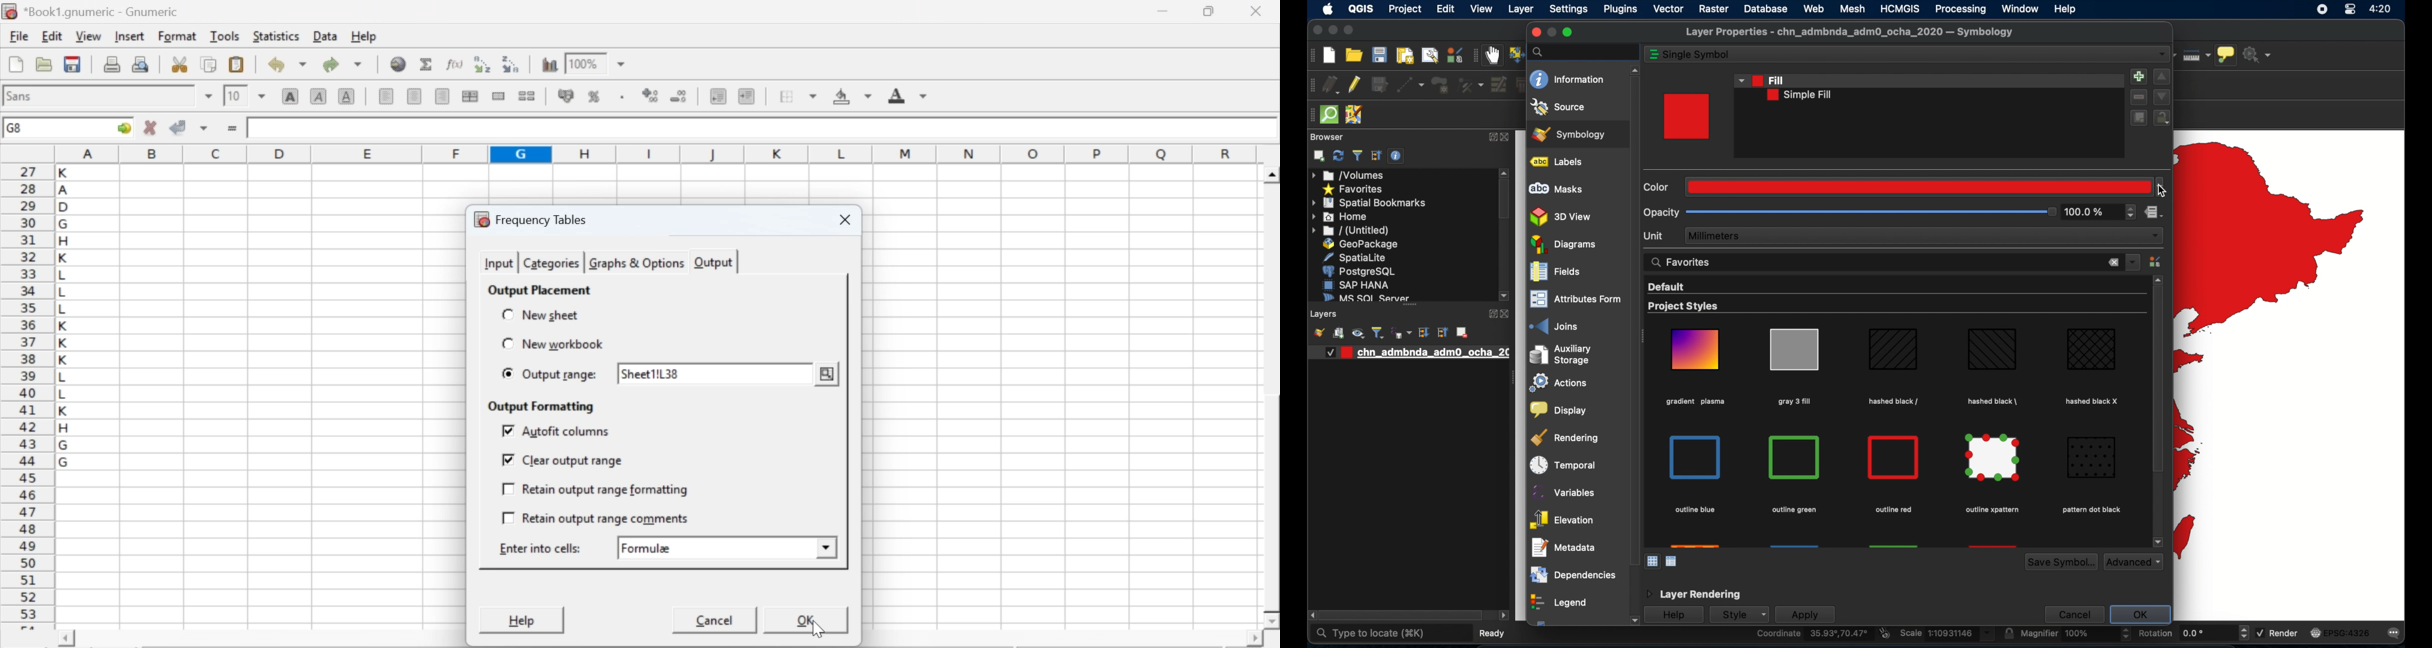 This screenshot has width=2436, height=672. I want to click on format selection as accounting, so click(566, 95).